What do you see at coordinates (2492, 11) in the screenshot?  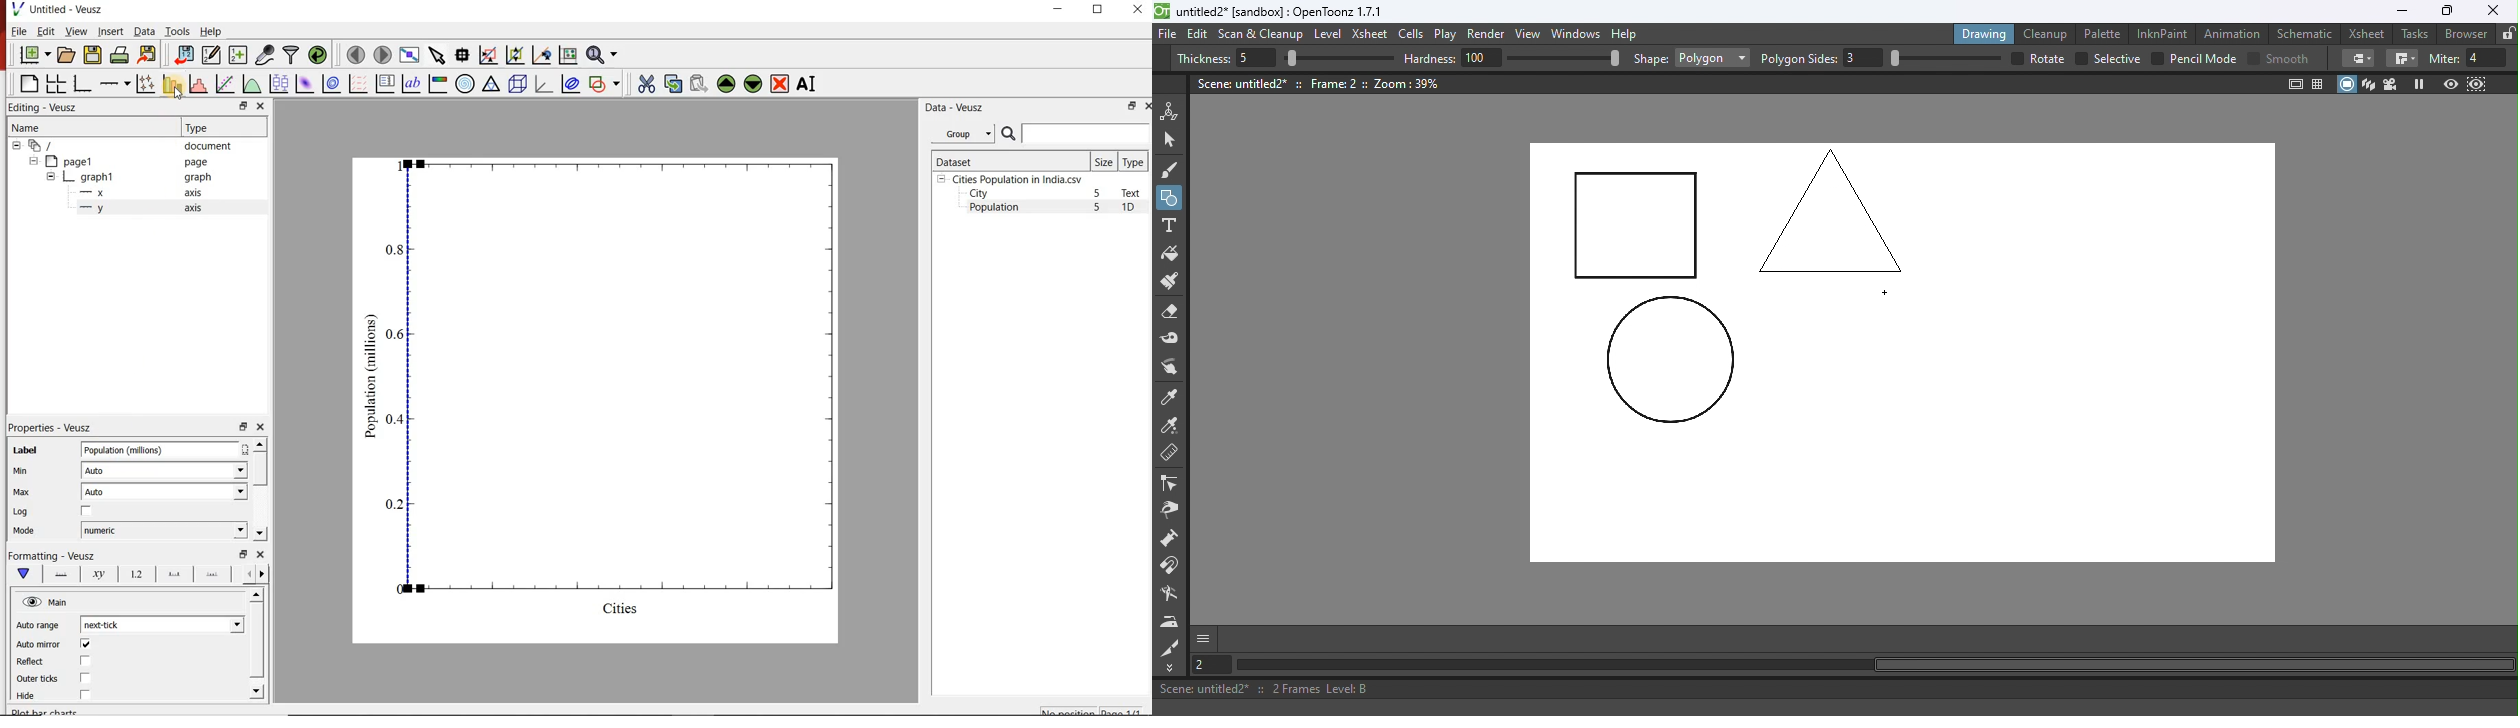 I see `Close` at bounding box center [2492, 11].